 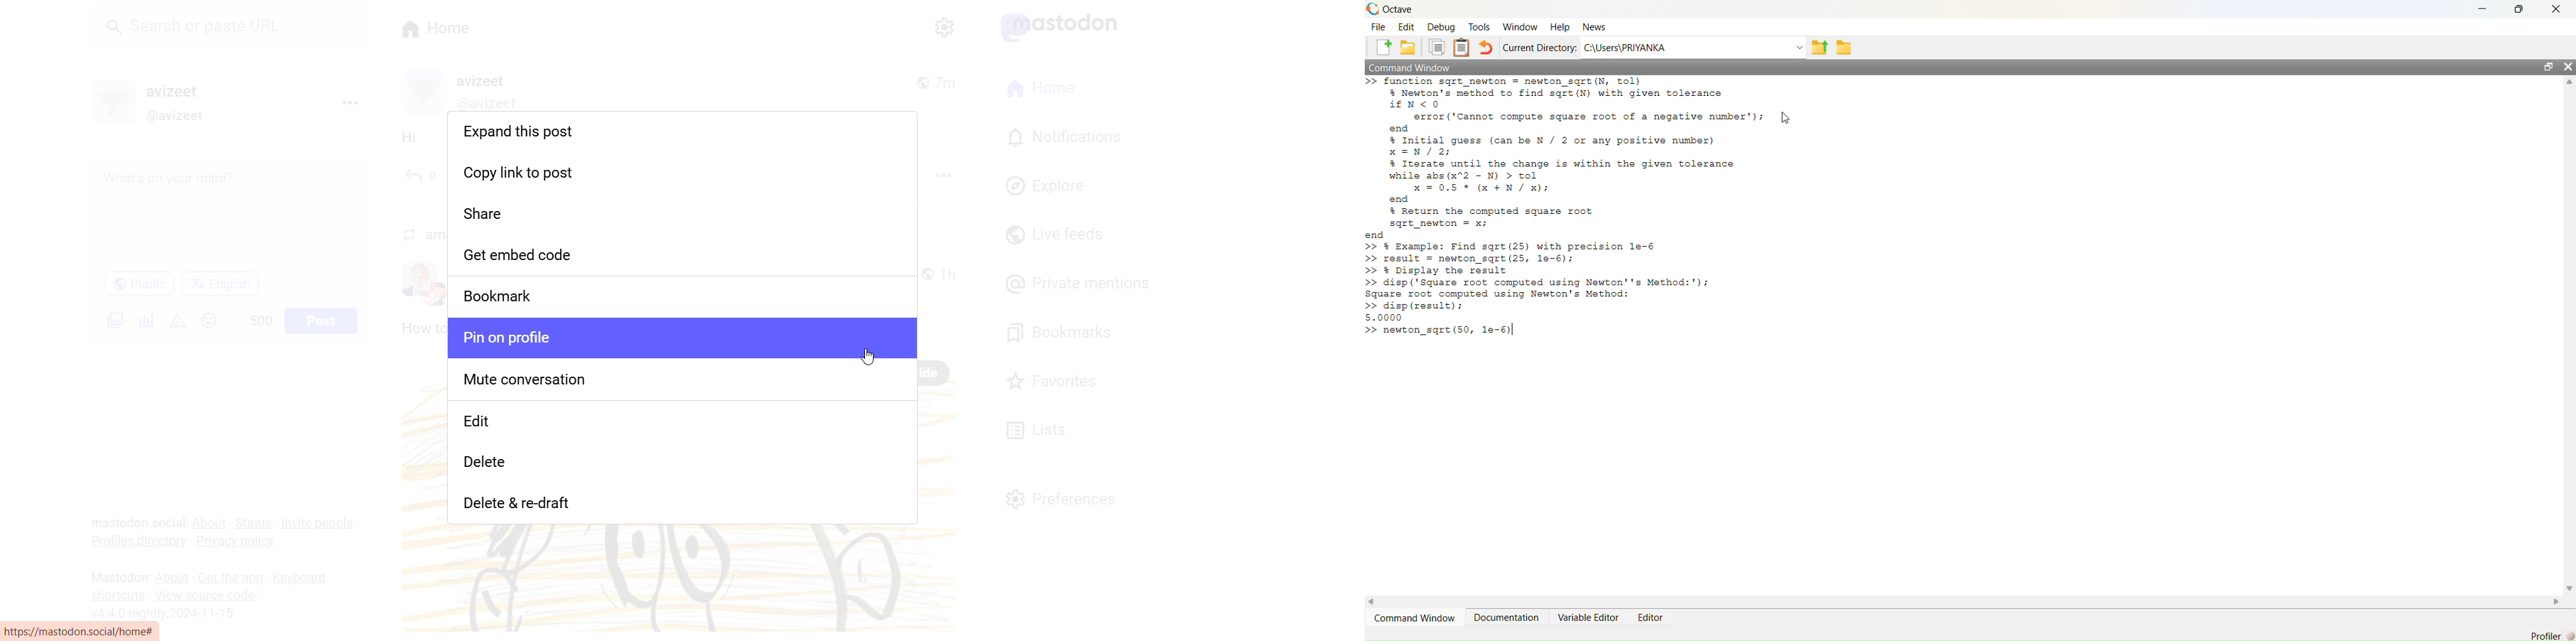 I want to click on Bookmarks, so click(x=1063, y=330).